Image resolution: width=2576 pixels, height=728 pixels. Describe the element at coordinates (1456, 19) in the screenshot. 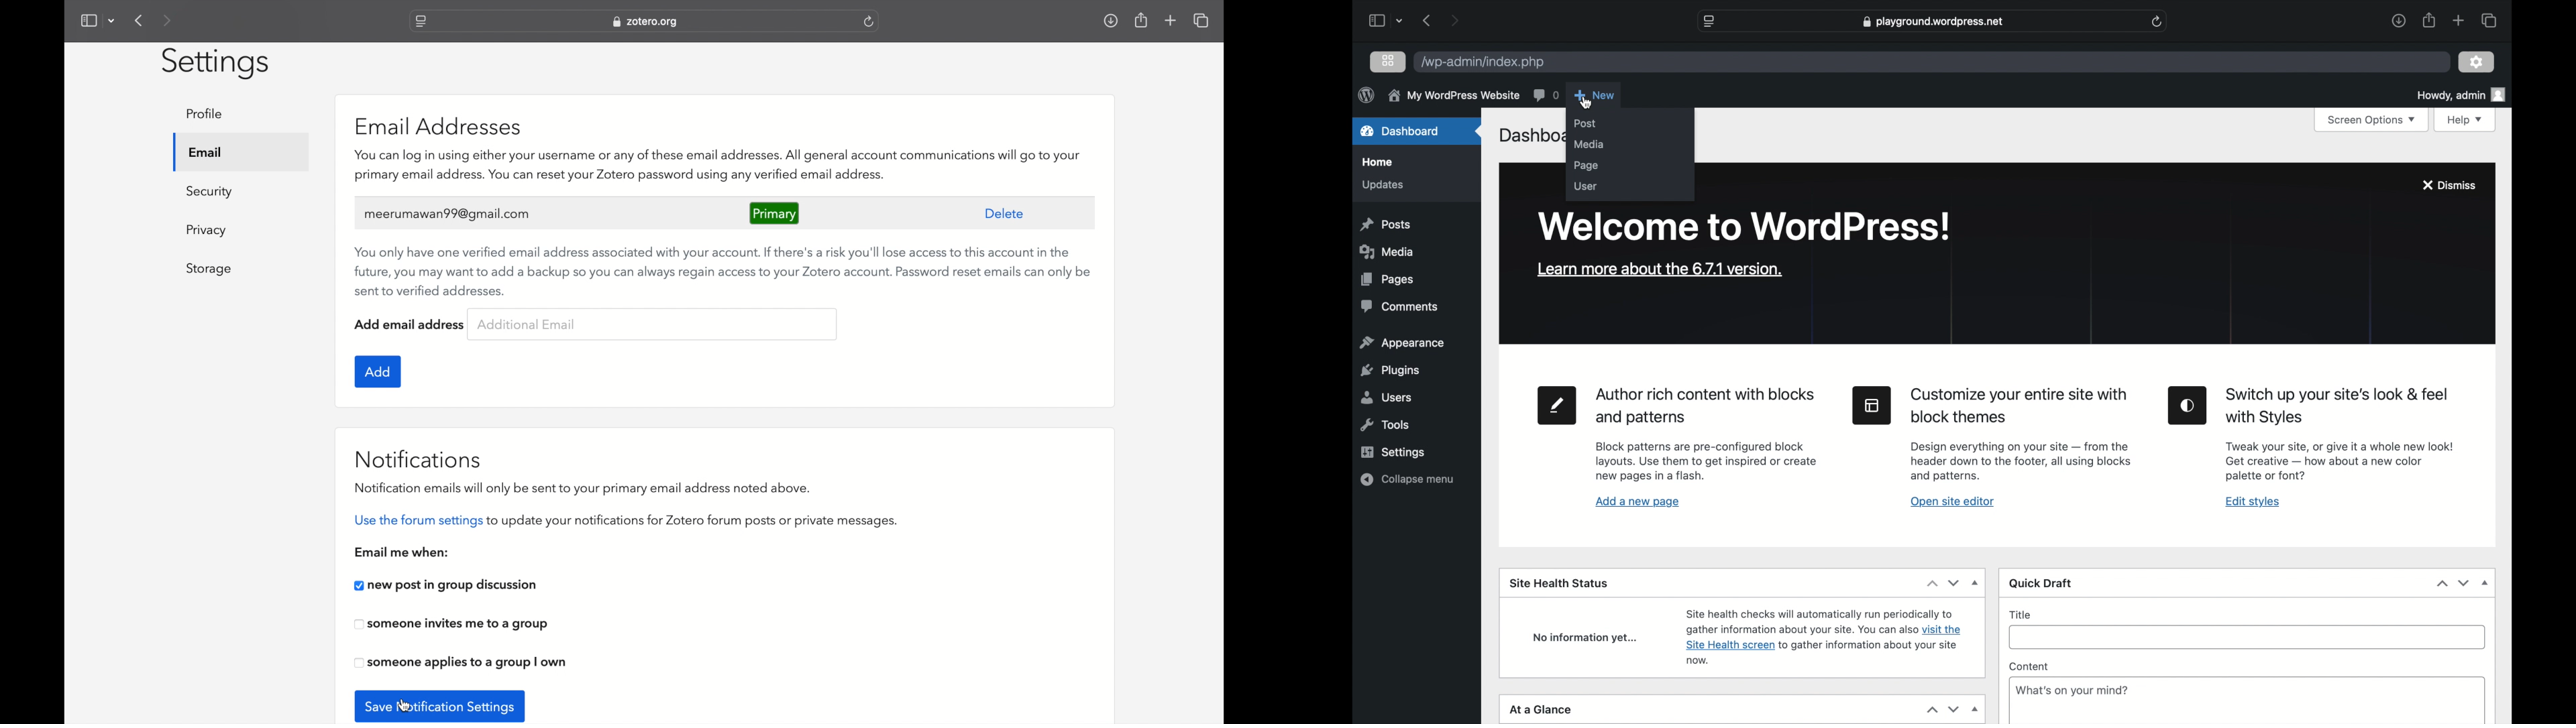

I see `next page` at that location.